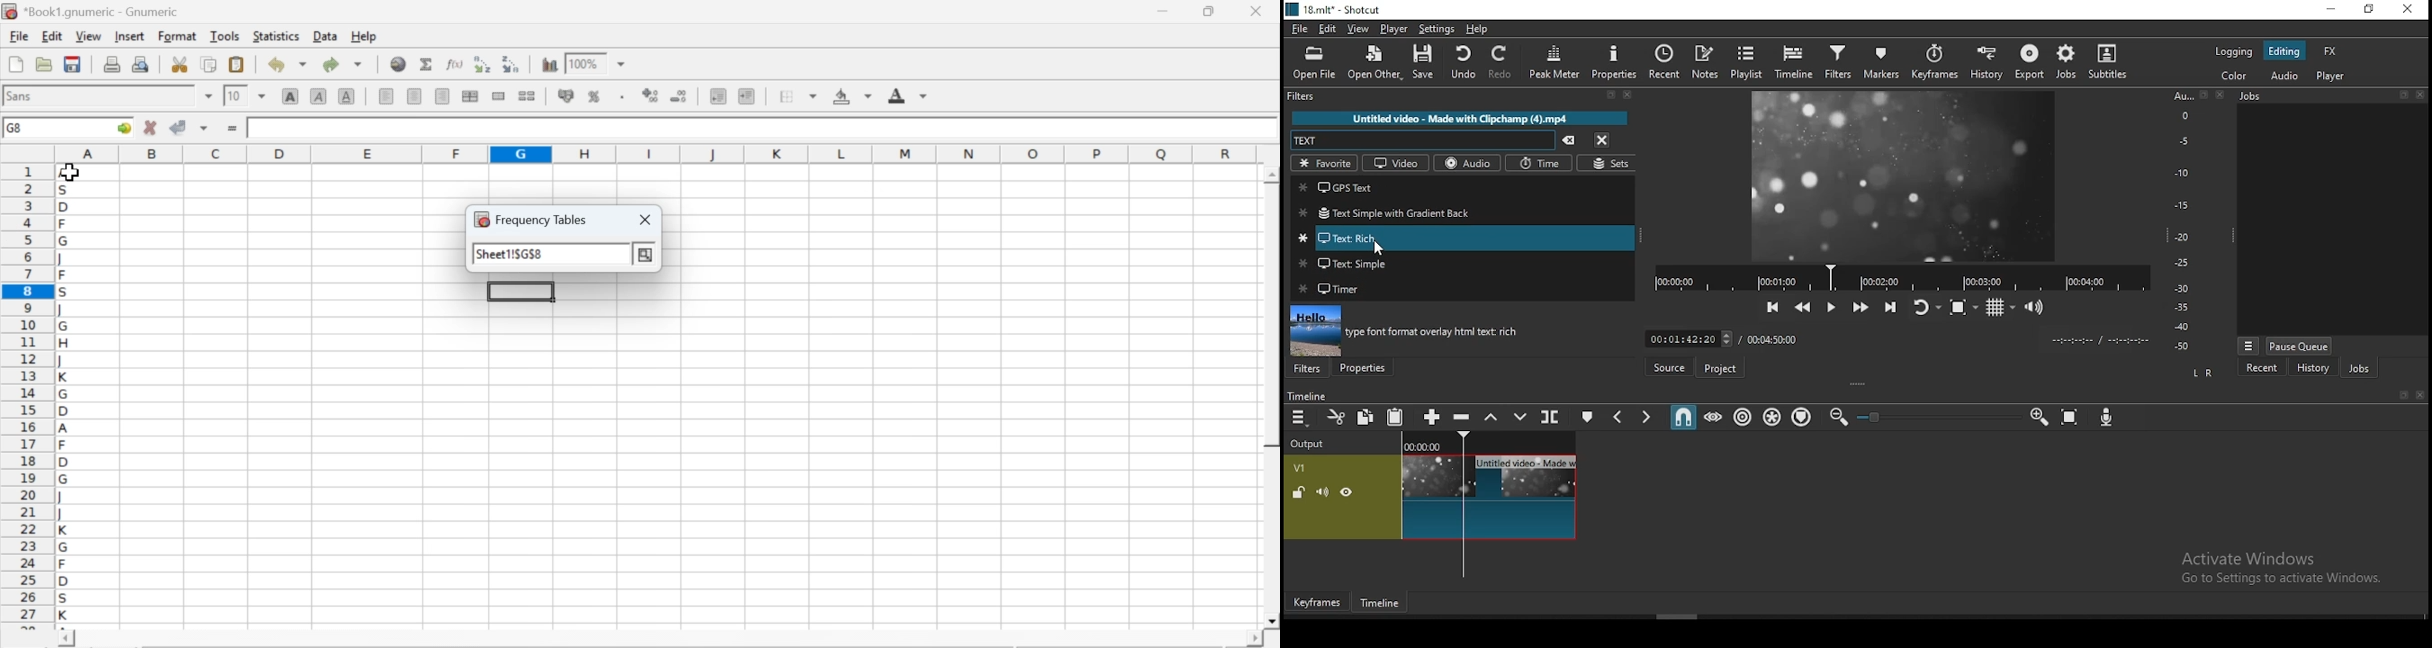  I want to click on paste, so click(1395, 416).